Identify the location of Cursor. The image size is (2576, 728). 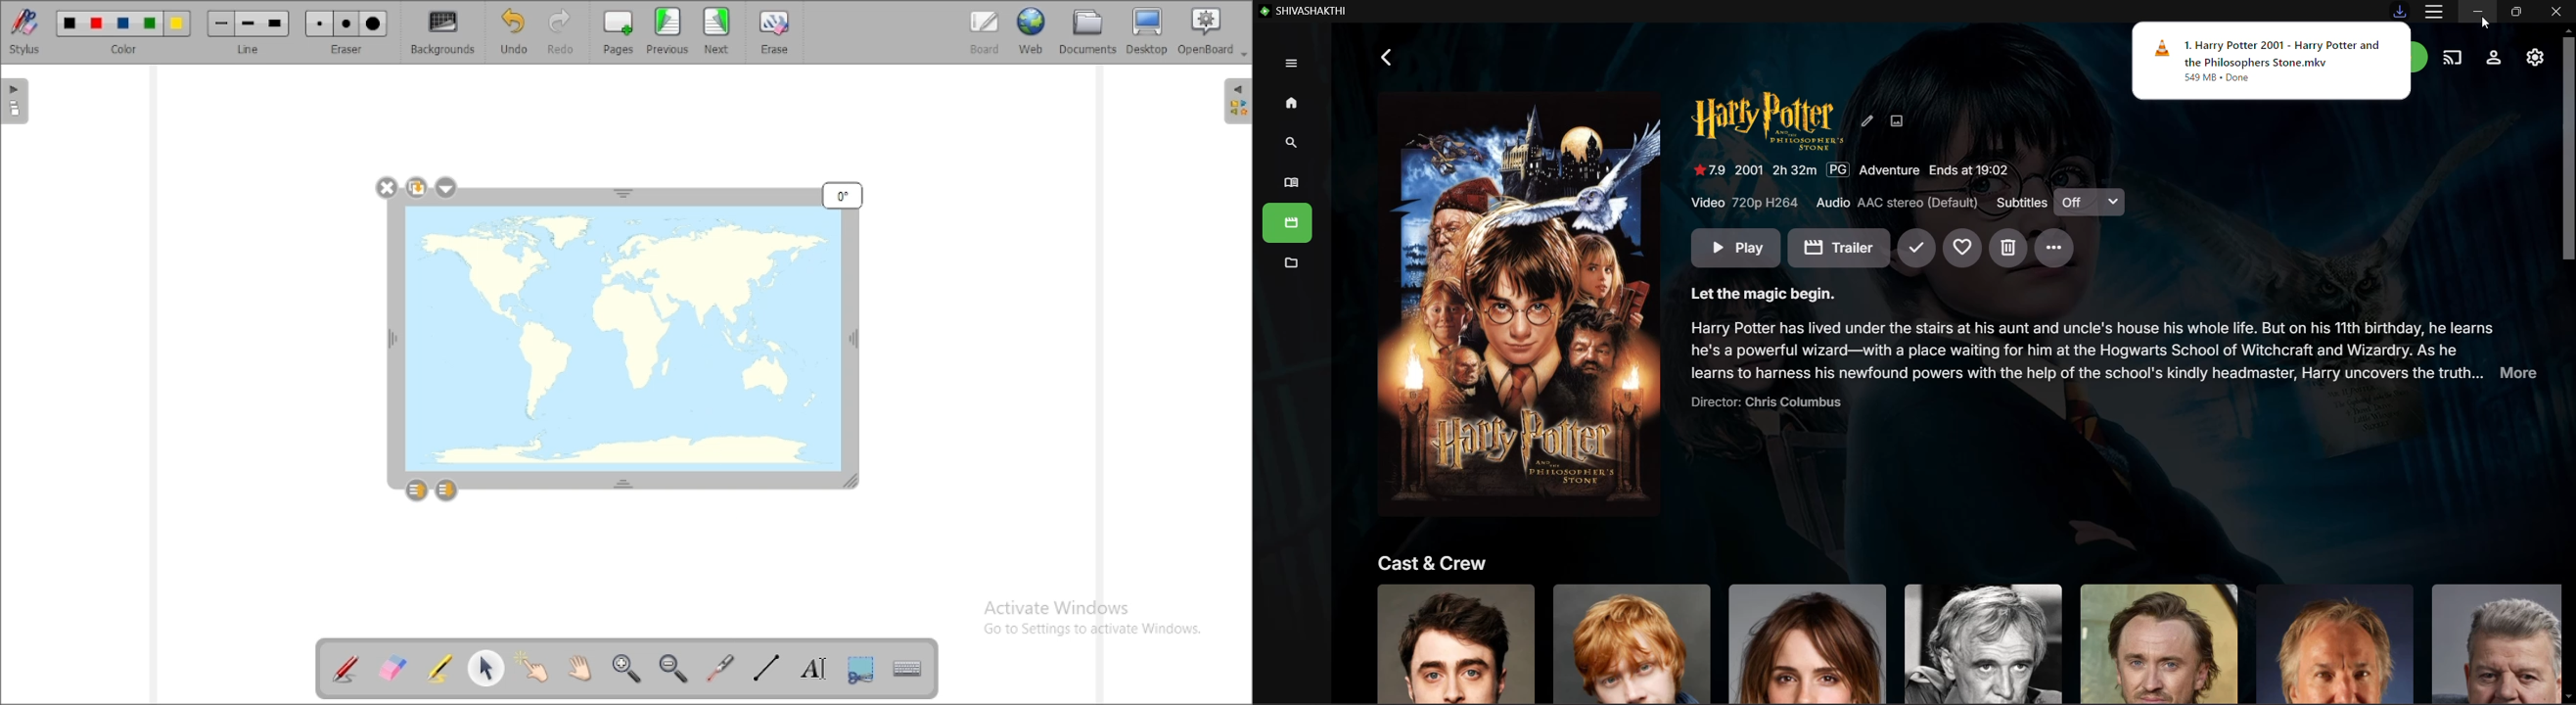
(2486, 23).